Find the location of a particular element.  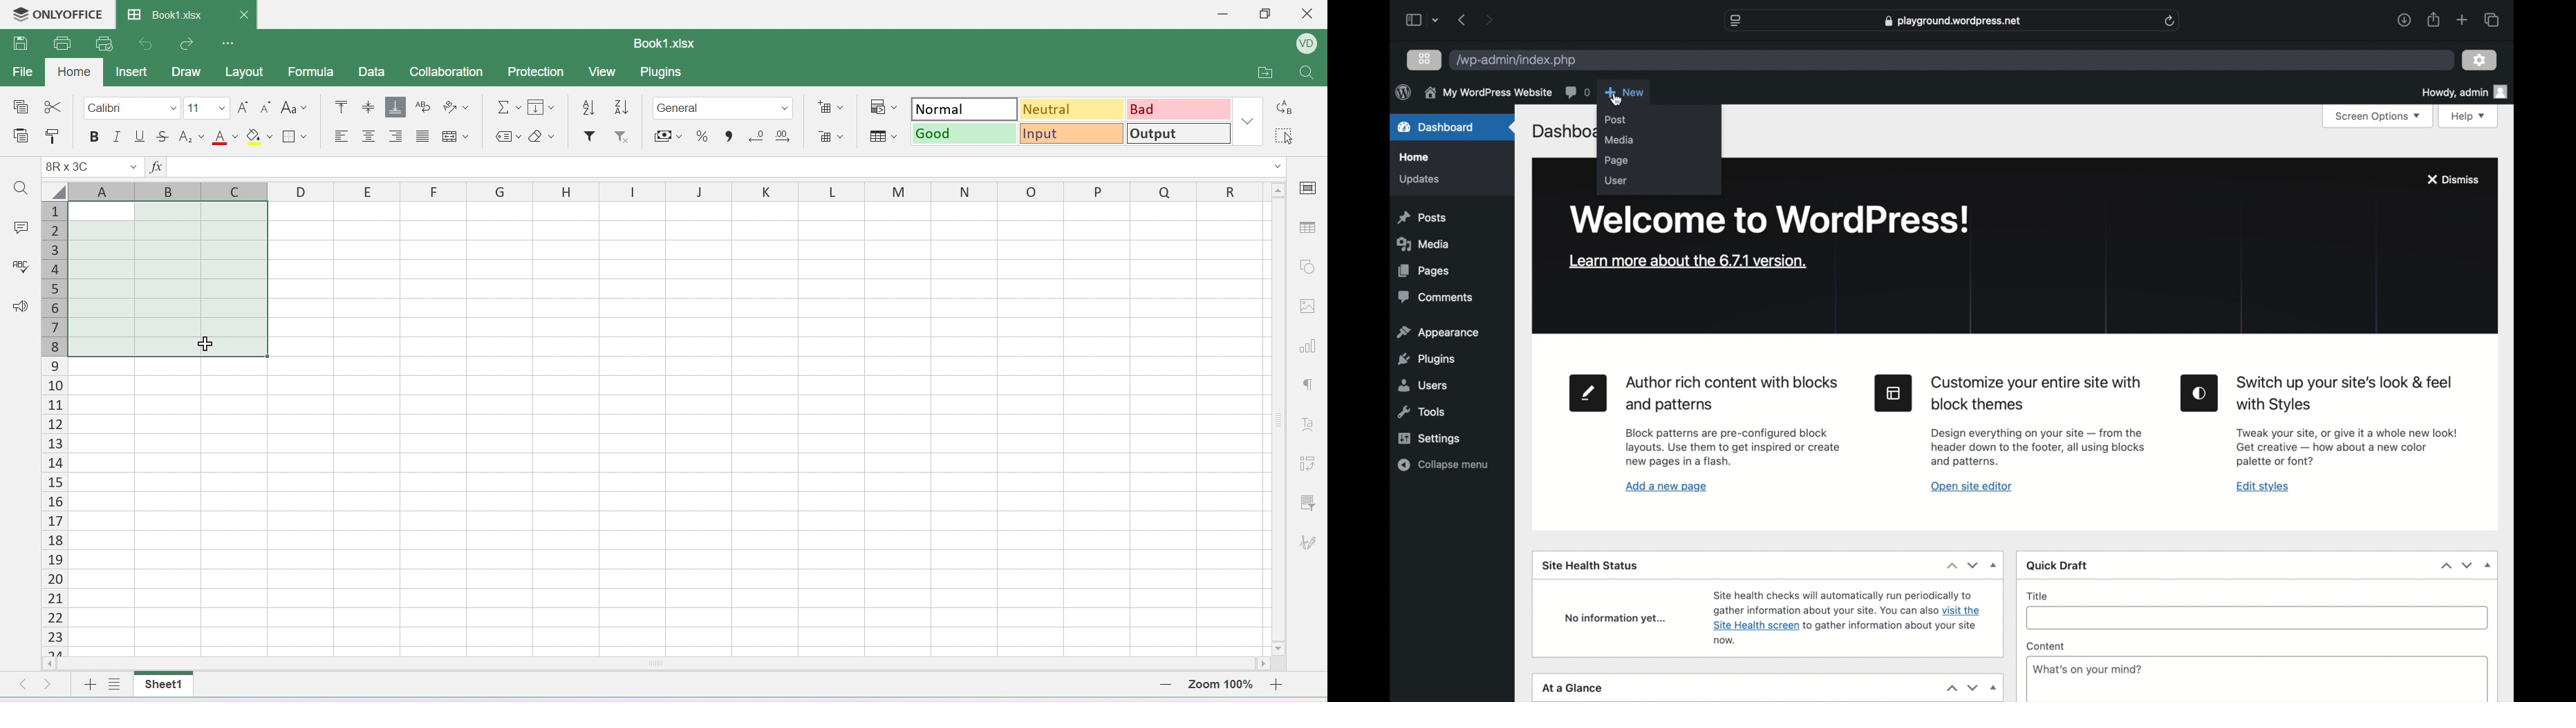

wrap text is located at coordinates (423, 106).